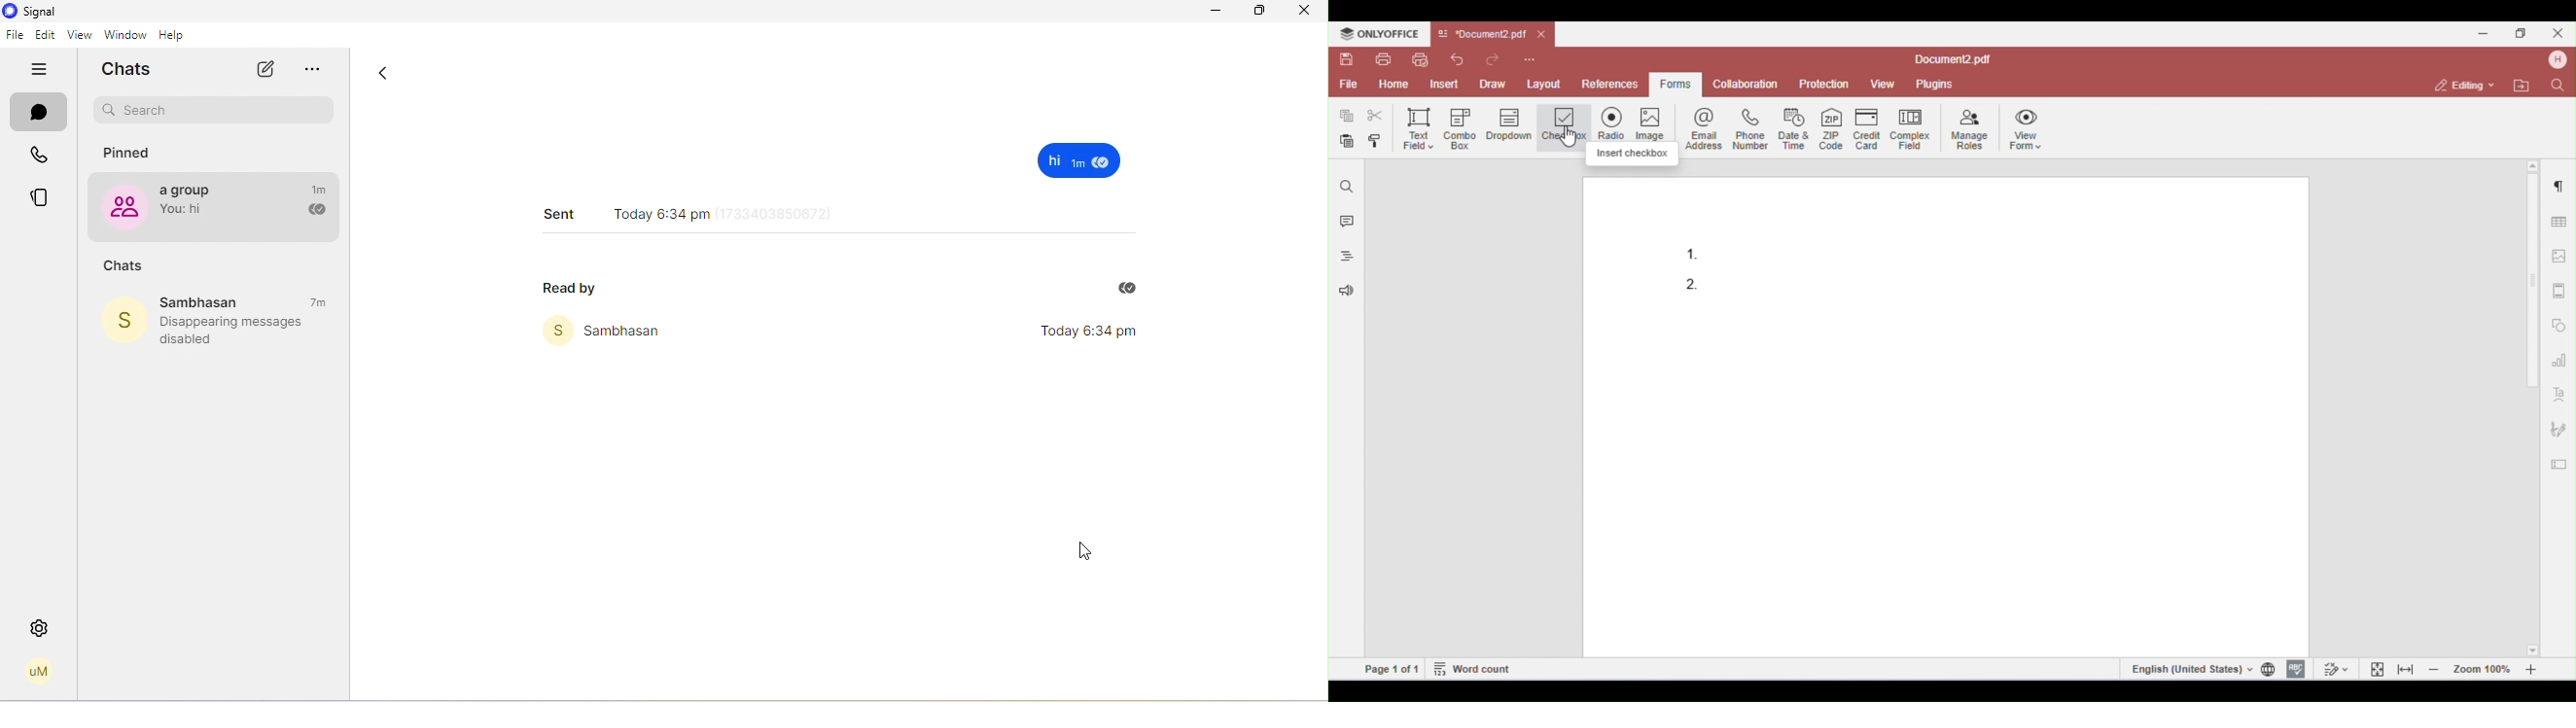 This screenshot has height=728, width=2576. Describe the element at coordinates (611, 331) in the screenshot. I see `sambhasan` at that location.